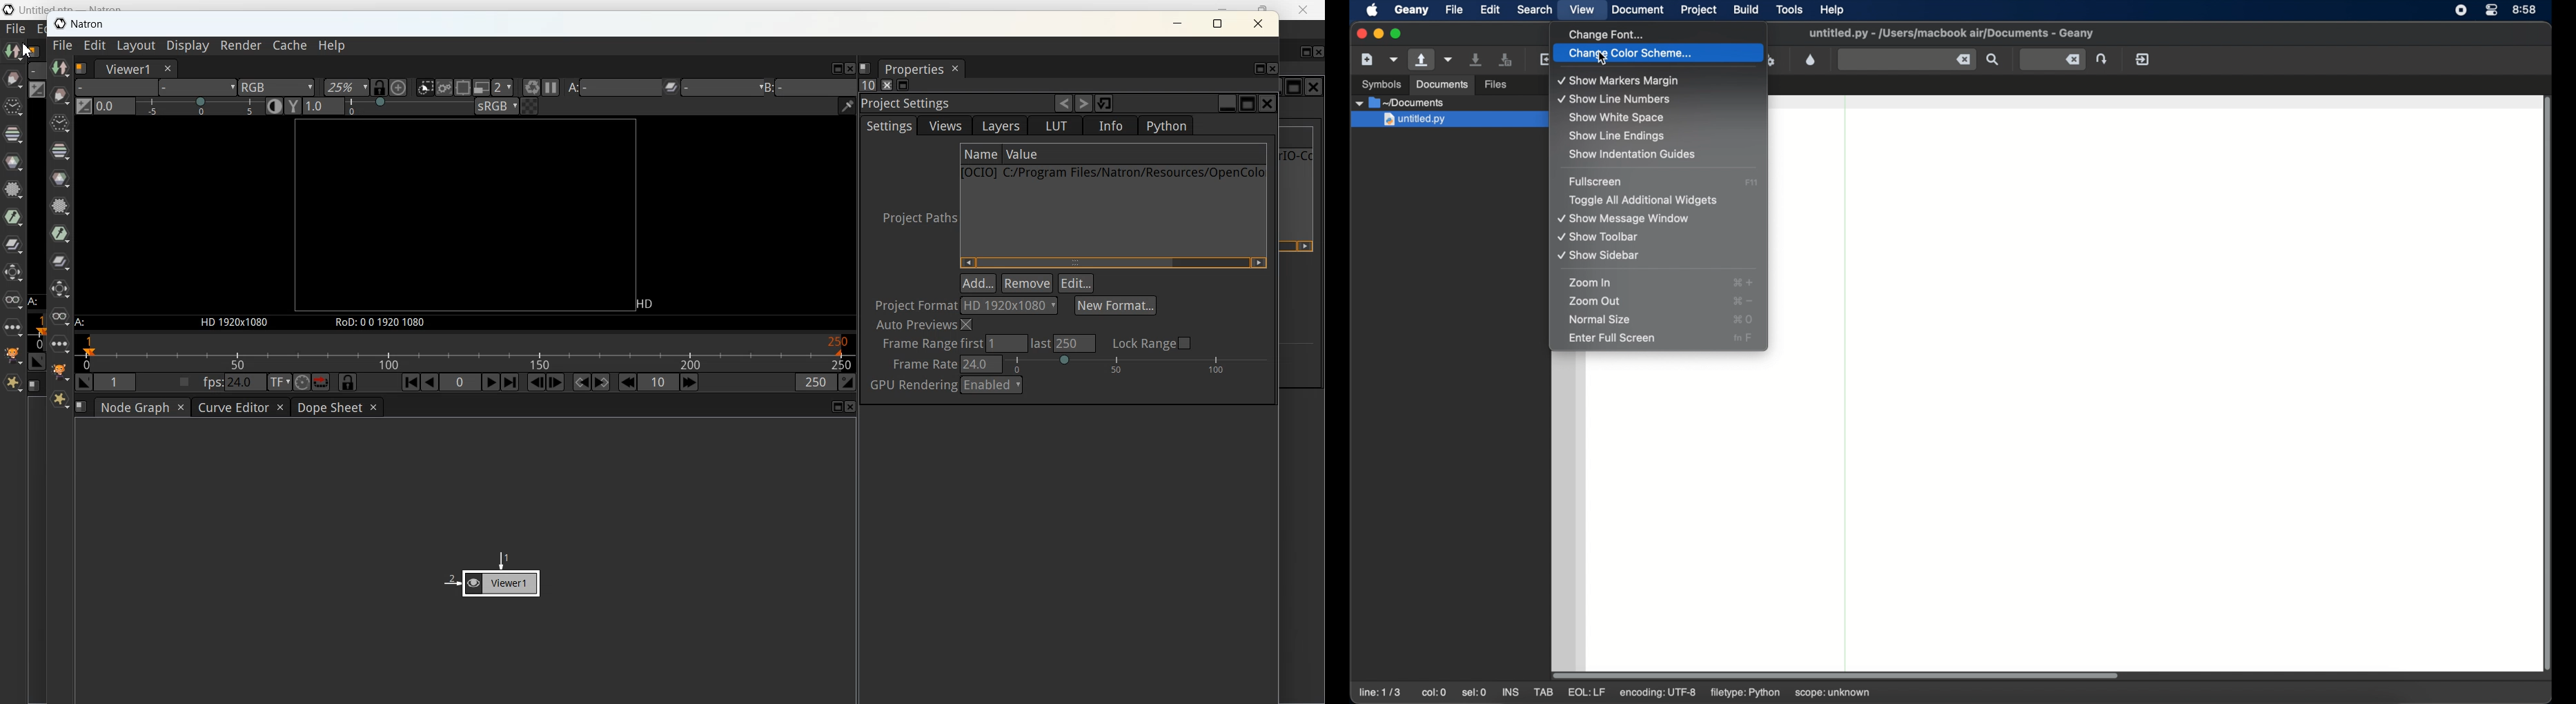  What do you see at coordinates (1615, 100) in the screenshot?
I see `show line numbers` at bounding box center [1615, 100].